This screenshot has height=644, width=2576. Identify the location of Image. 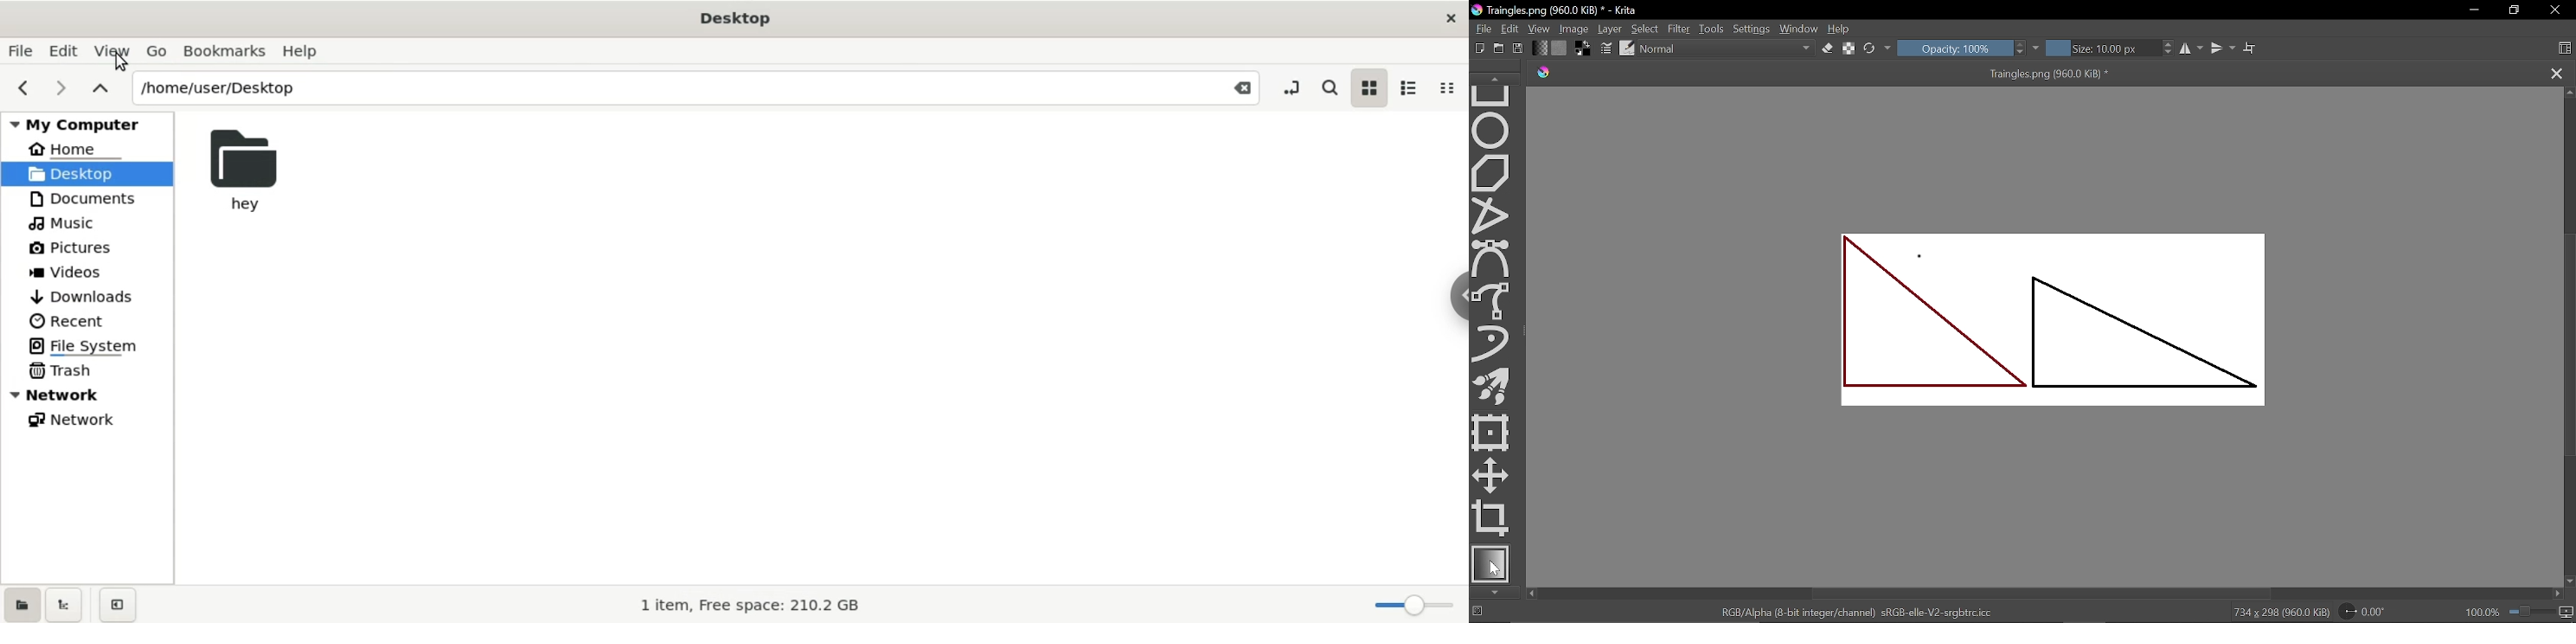
(1573, 29).